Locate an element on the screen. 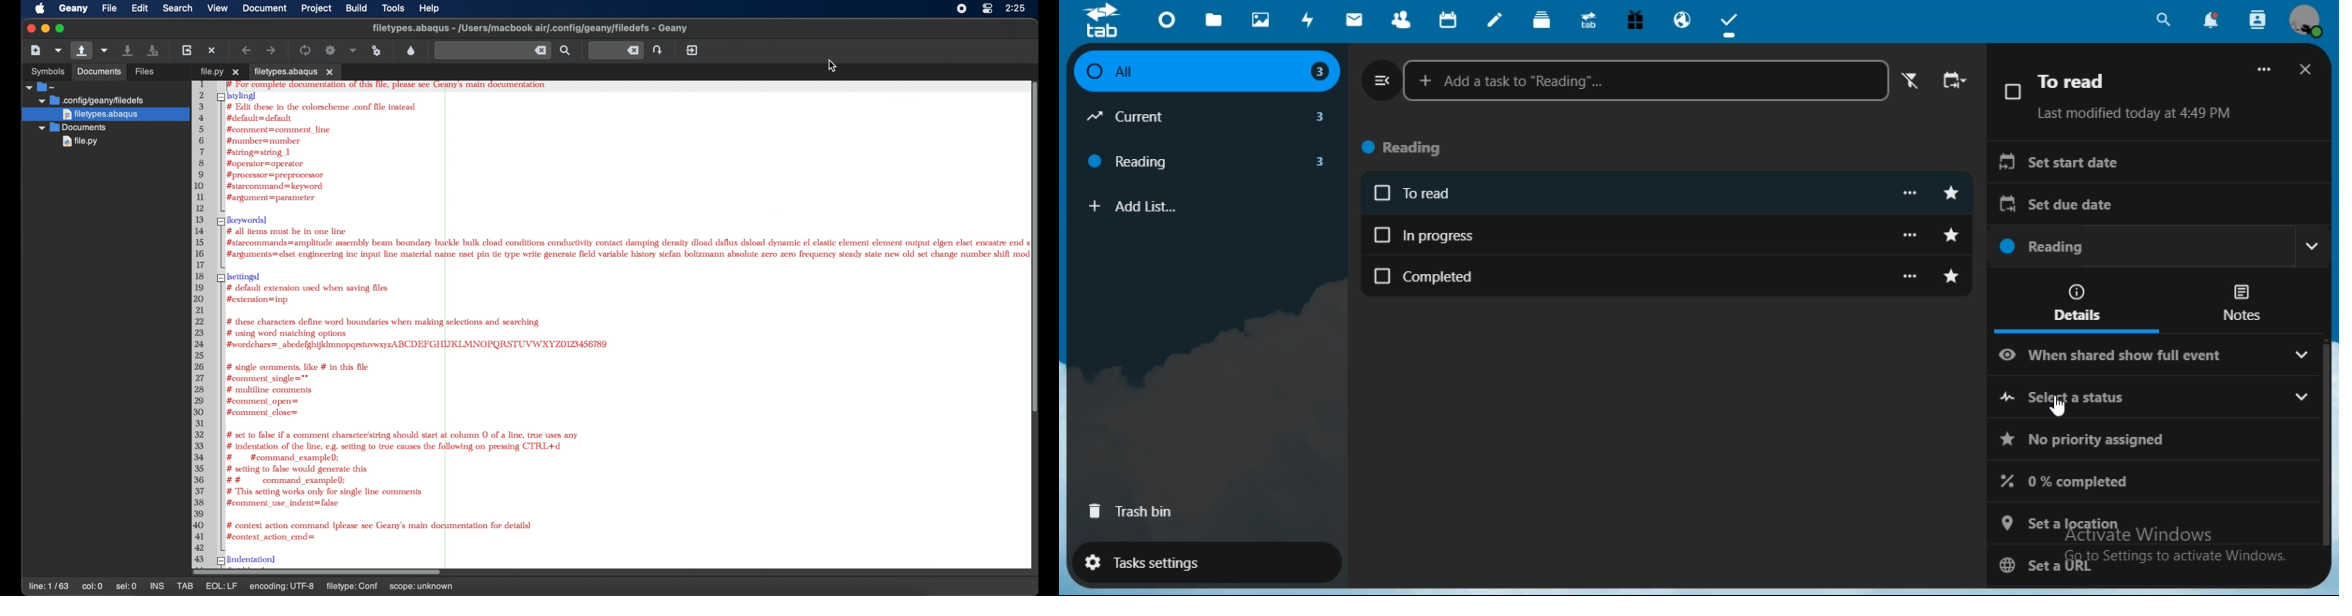 This screenshot has width=2352, height=616. Cursor is located at coordinates (2057, 405).